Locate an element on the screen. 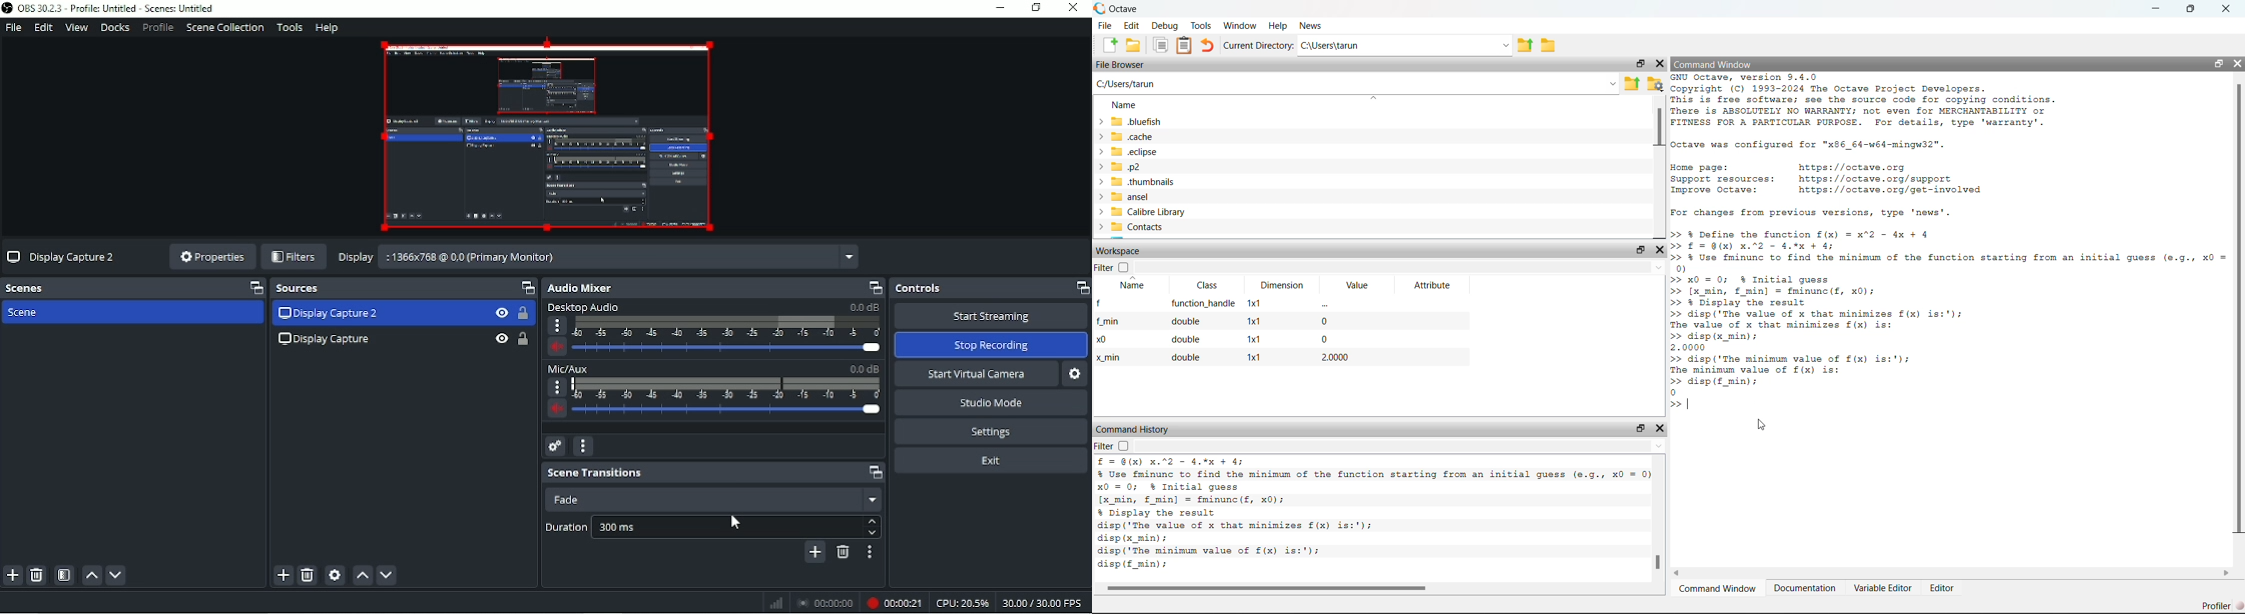 Image resolution: width=2268 pixels, height=616 pixels. Edit is located at coordinates (43, 27).